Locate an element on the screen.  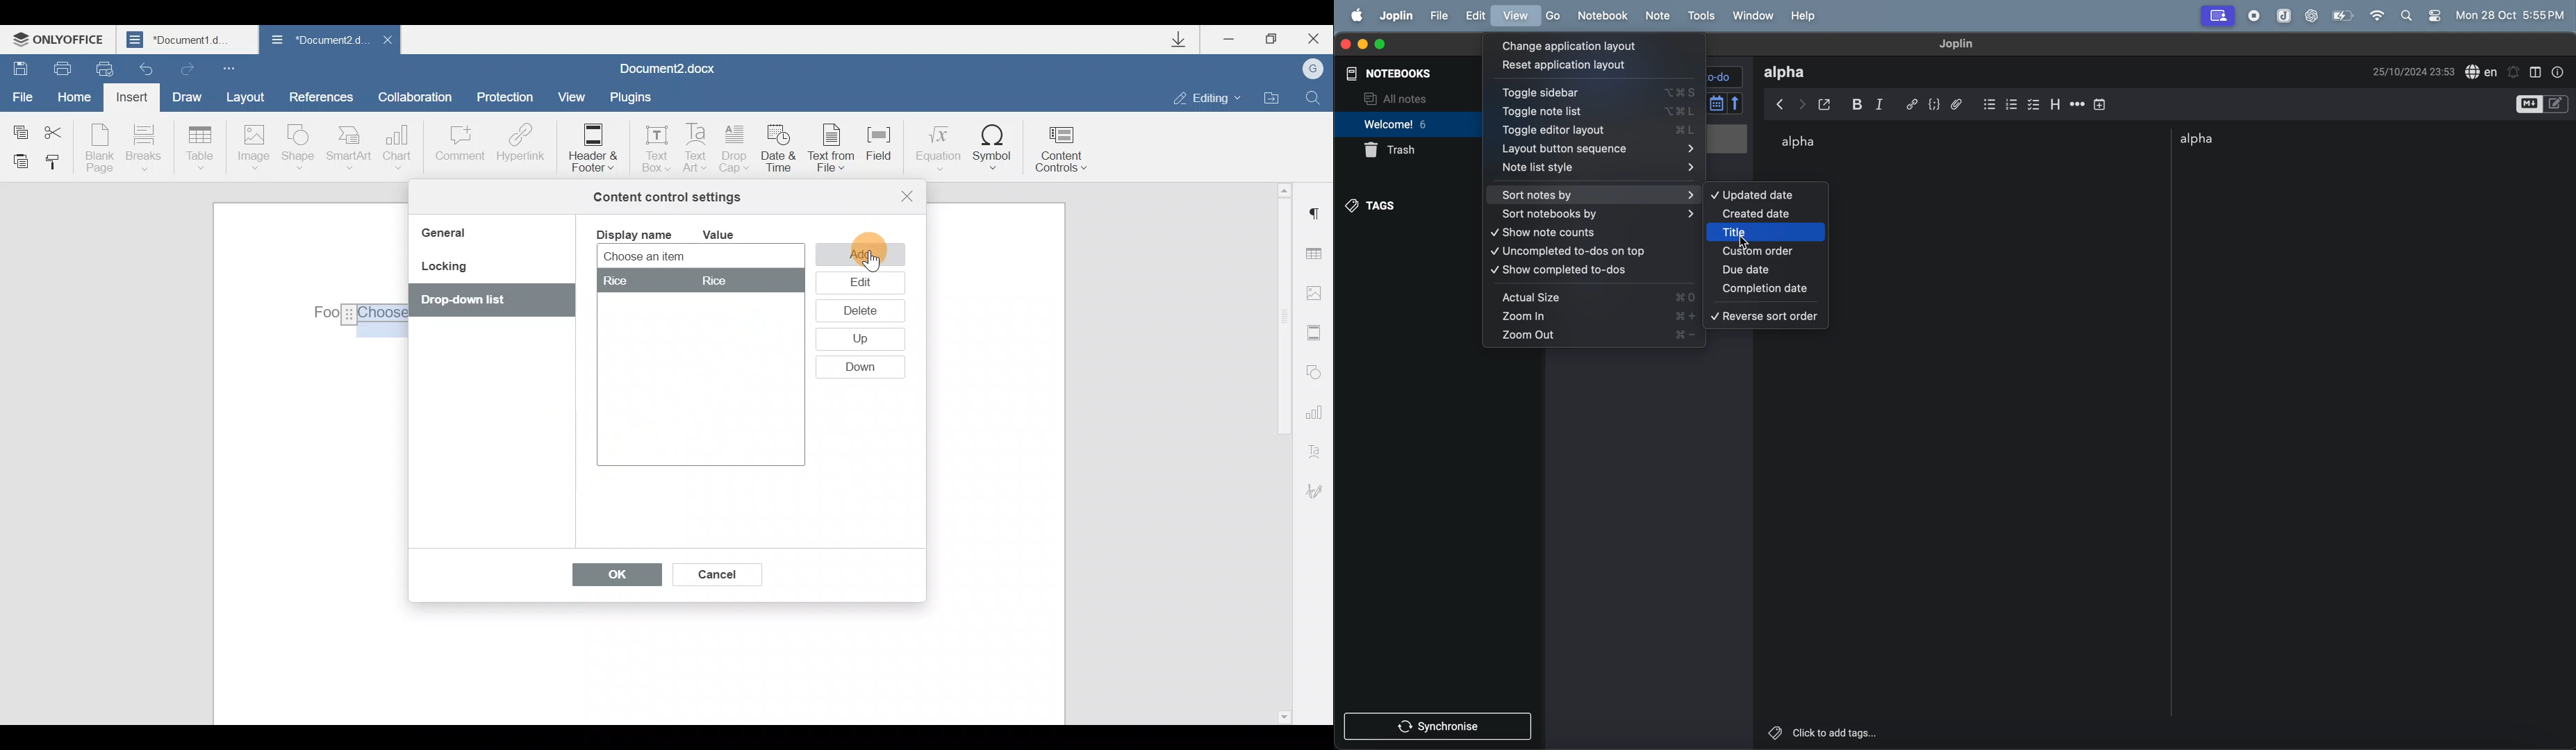
Draw is located at coordinates (185, 95).